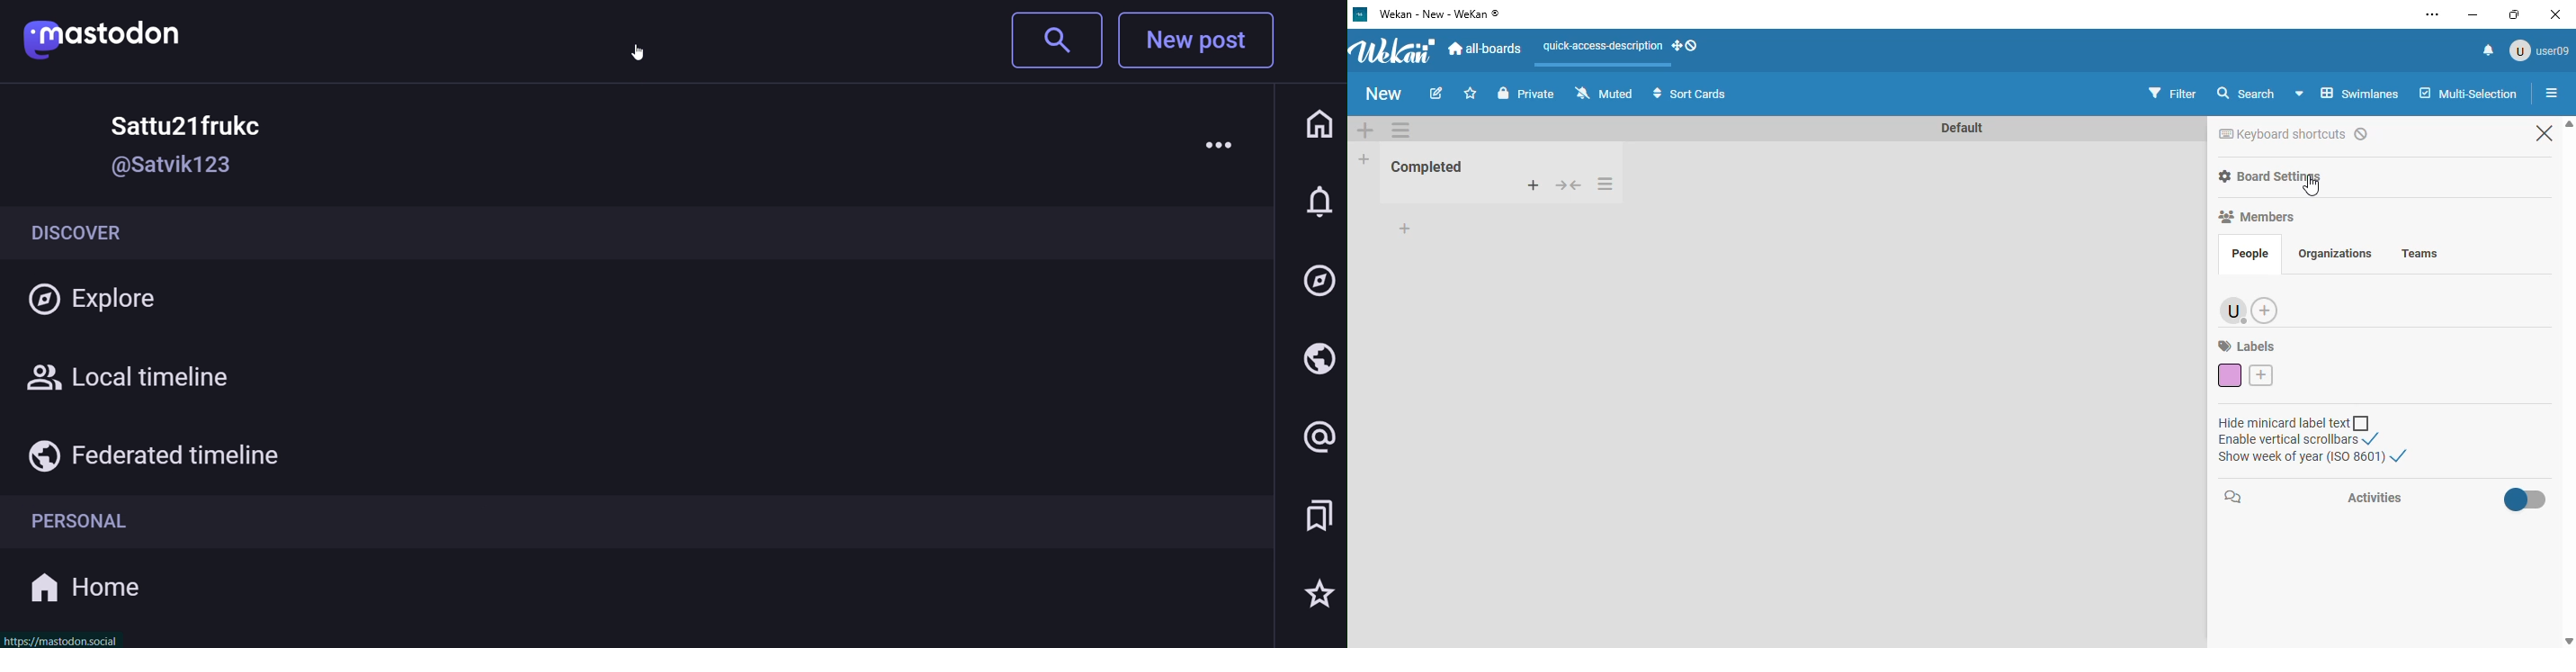 Image resolution: width=2576 pixels, height=672 pixels. What do you see at coordinates (1960, 128) in the screenshot?
I see `Default` at bounding box center [1960, 128].